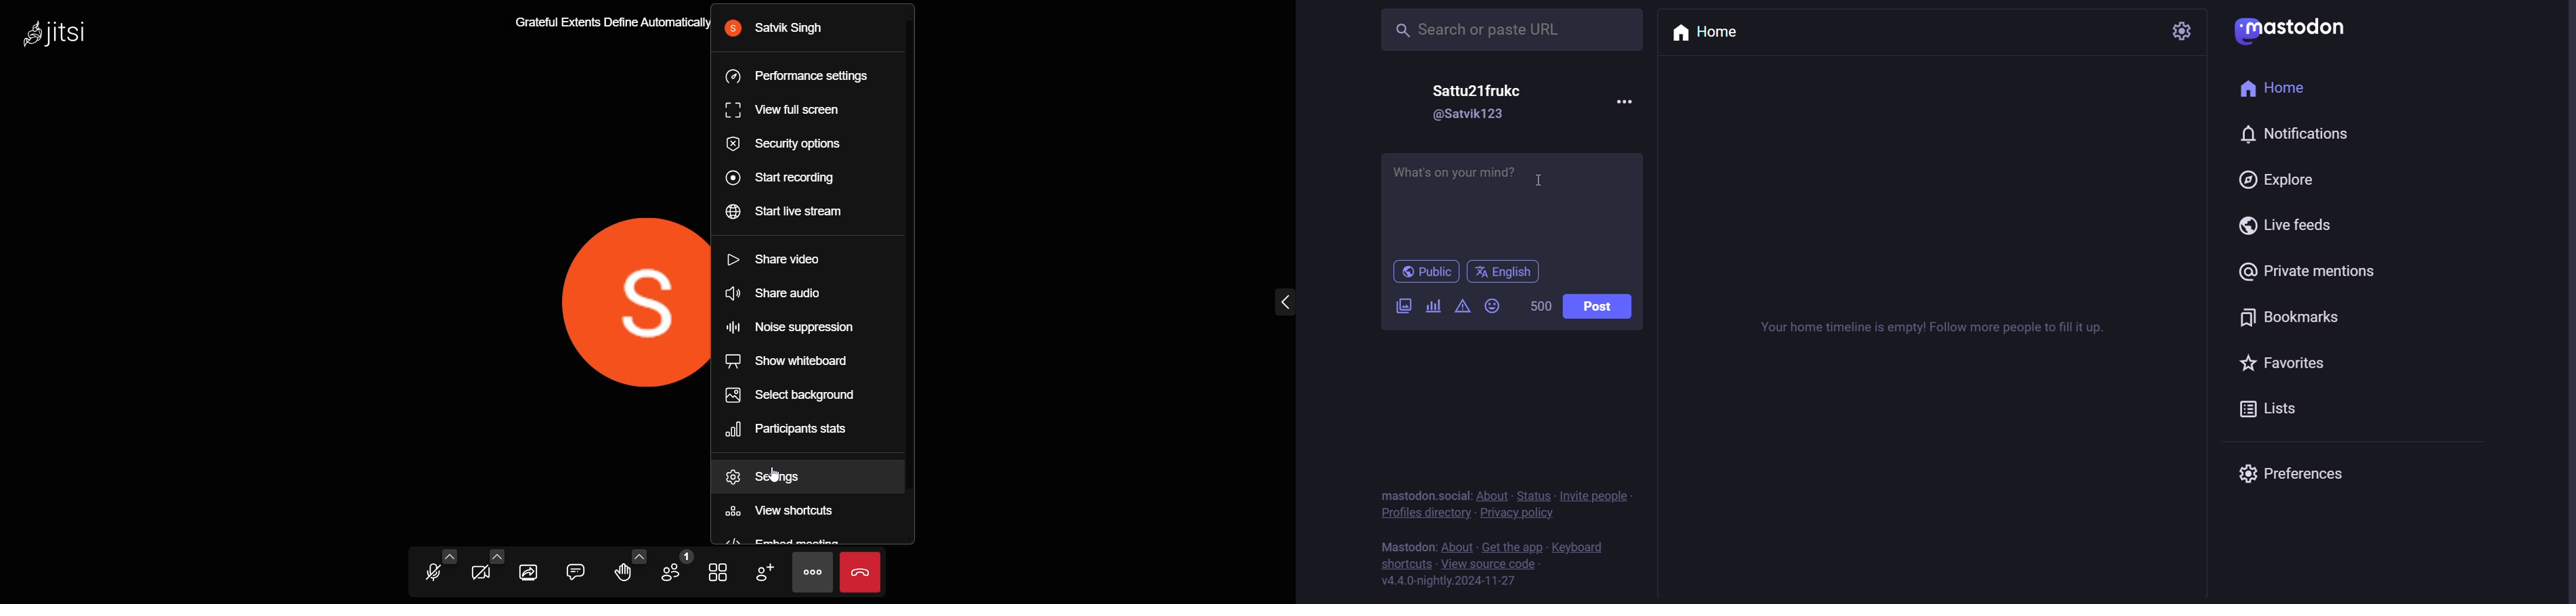 Image resolution: width=2576 pixels, height=616 pixels. Describe the element at coordinates (496, 556) in the screenshot. I see `video setting` at that location.